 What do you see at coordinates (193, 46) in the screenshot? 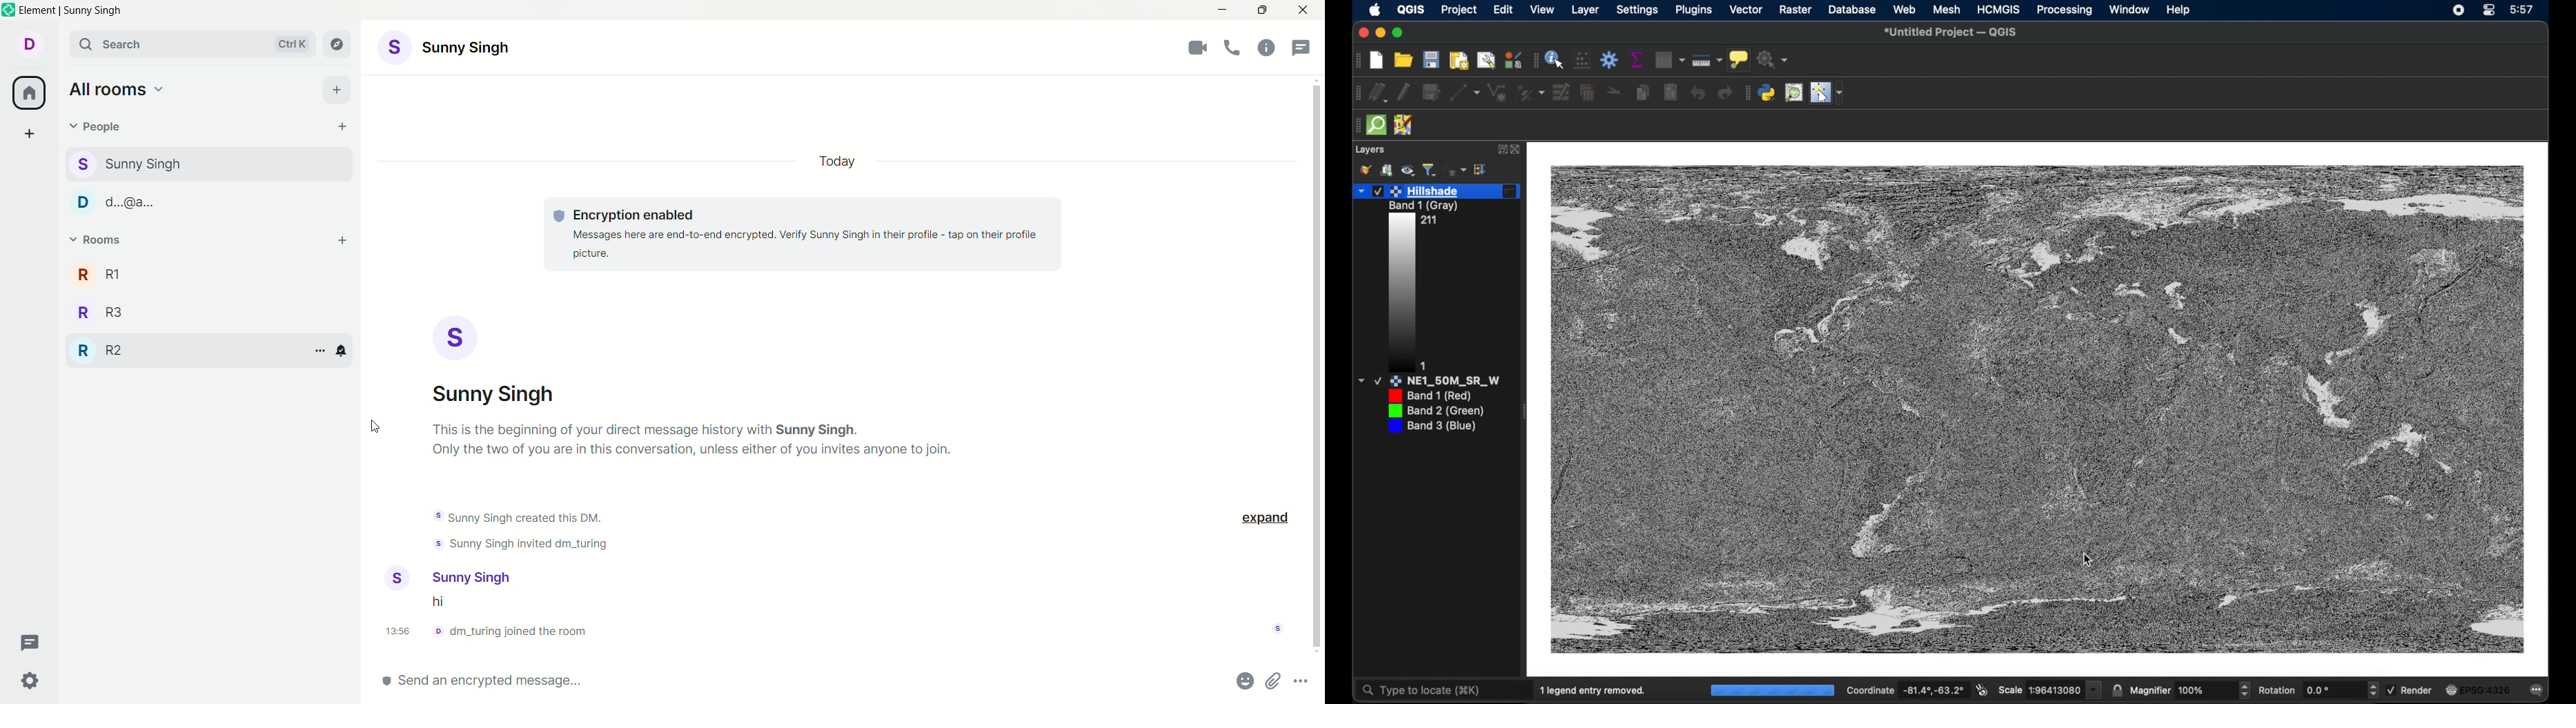
I see `search` at bounding box center [193, 46].